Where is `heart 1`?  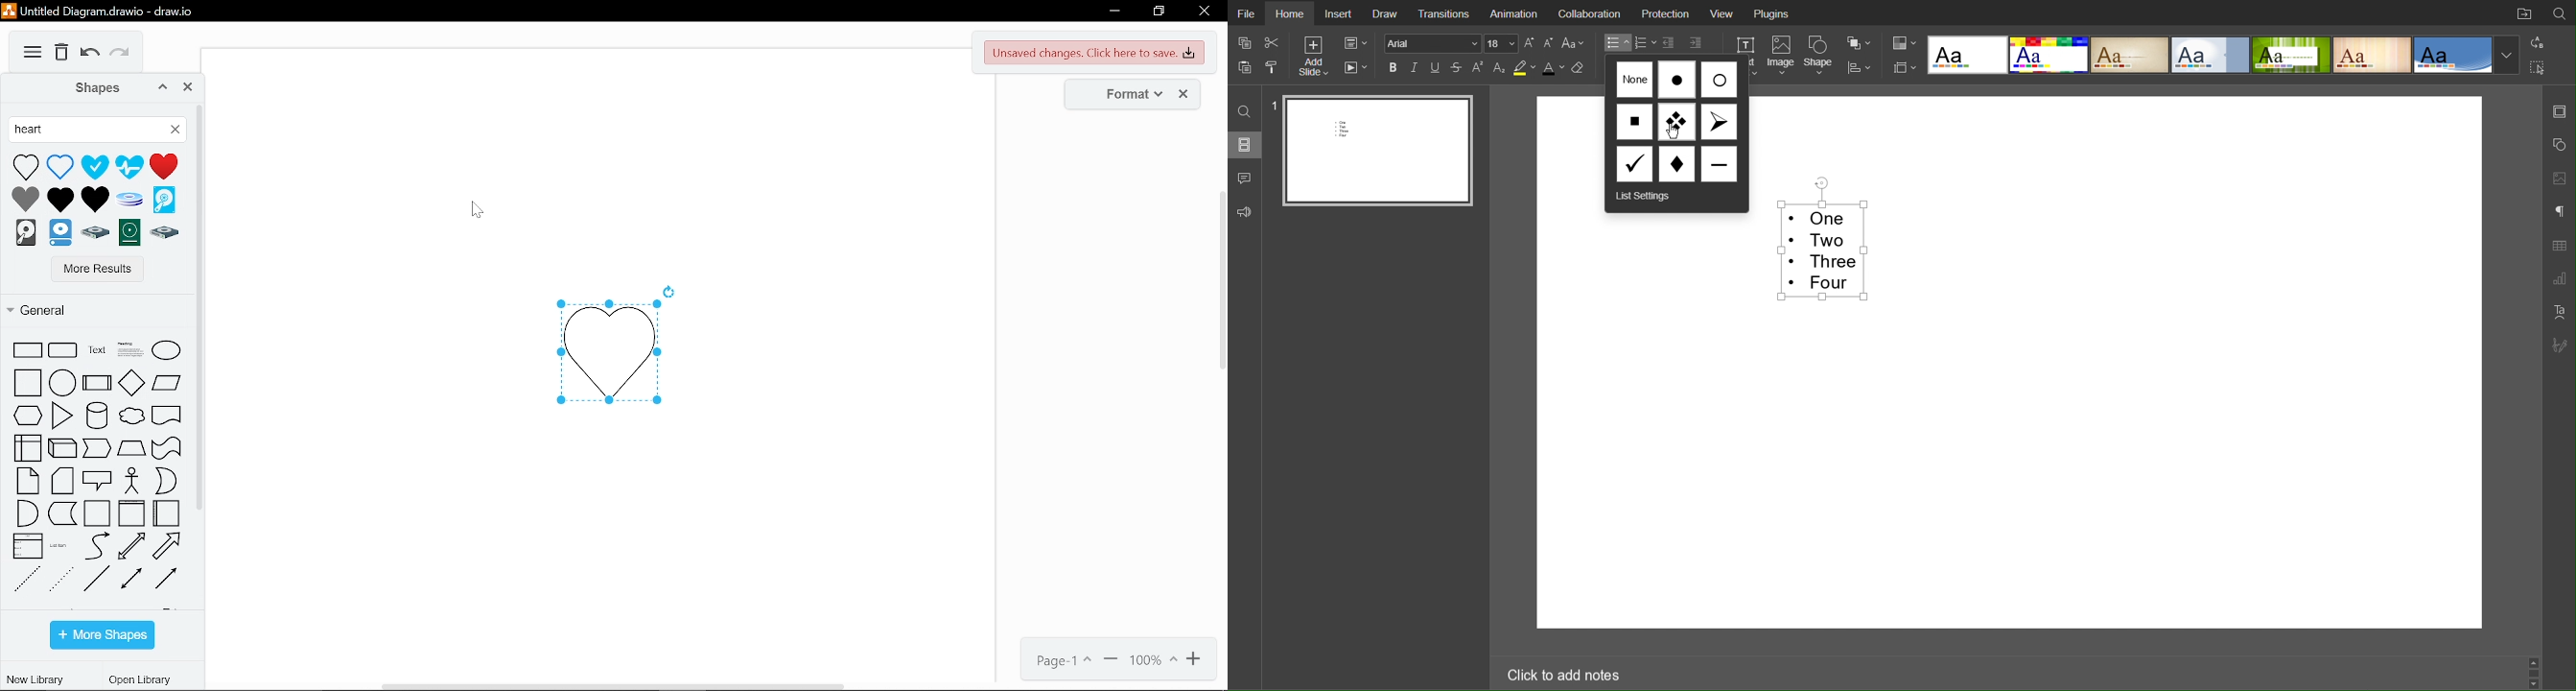
heart 1 is located at coordinates (60, 199).